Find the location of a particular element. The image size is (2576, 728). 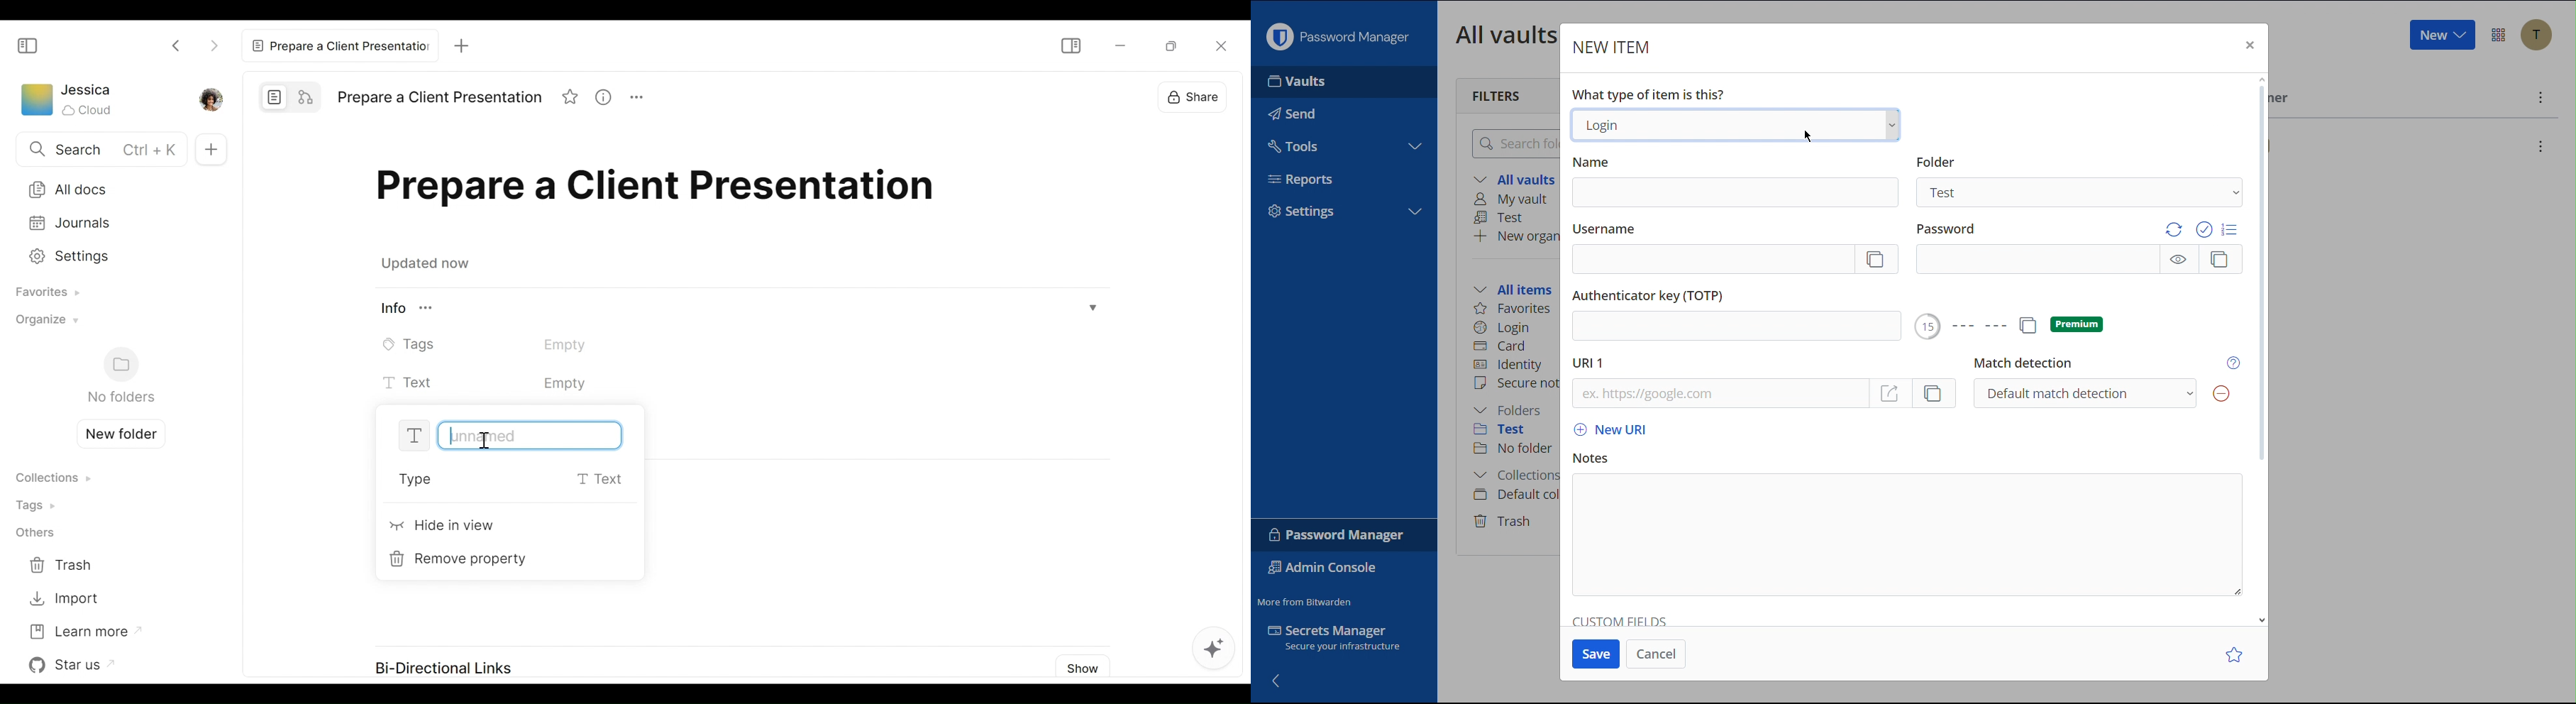

Custom Fields is located at coordinates (1621, 618).